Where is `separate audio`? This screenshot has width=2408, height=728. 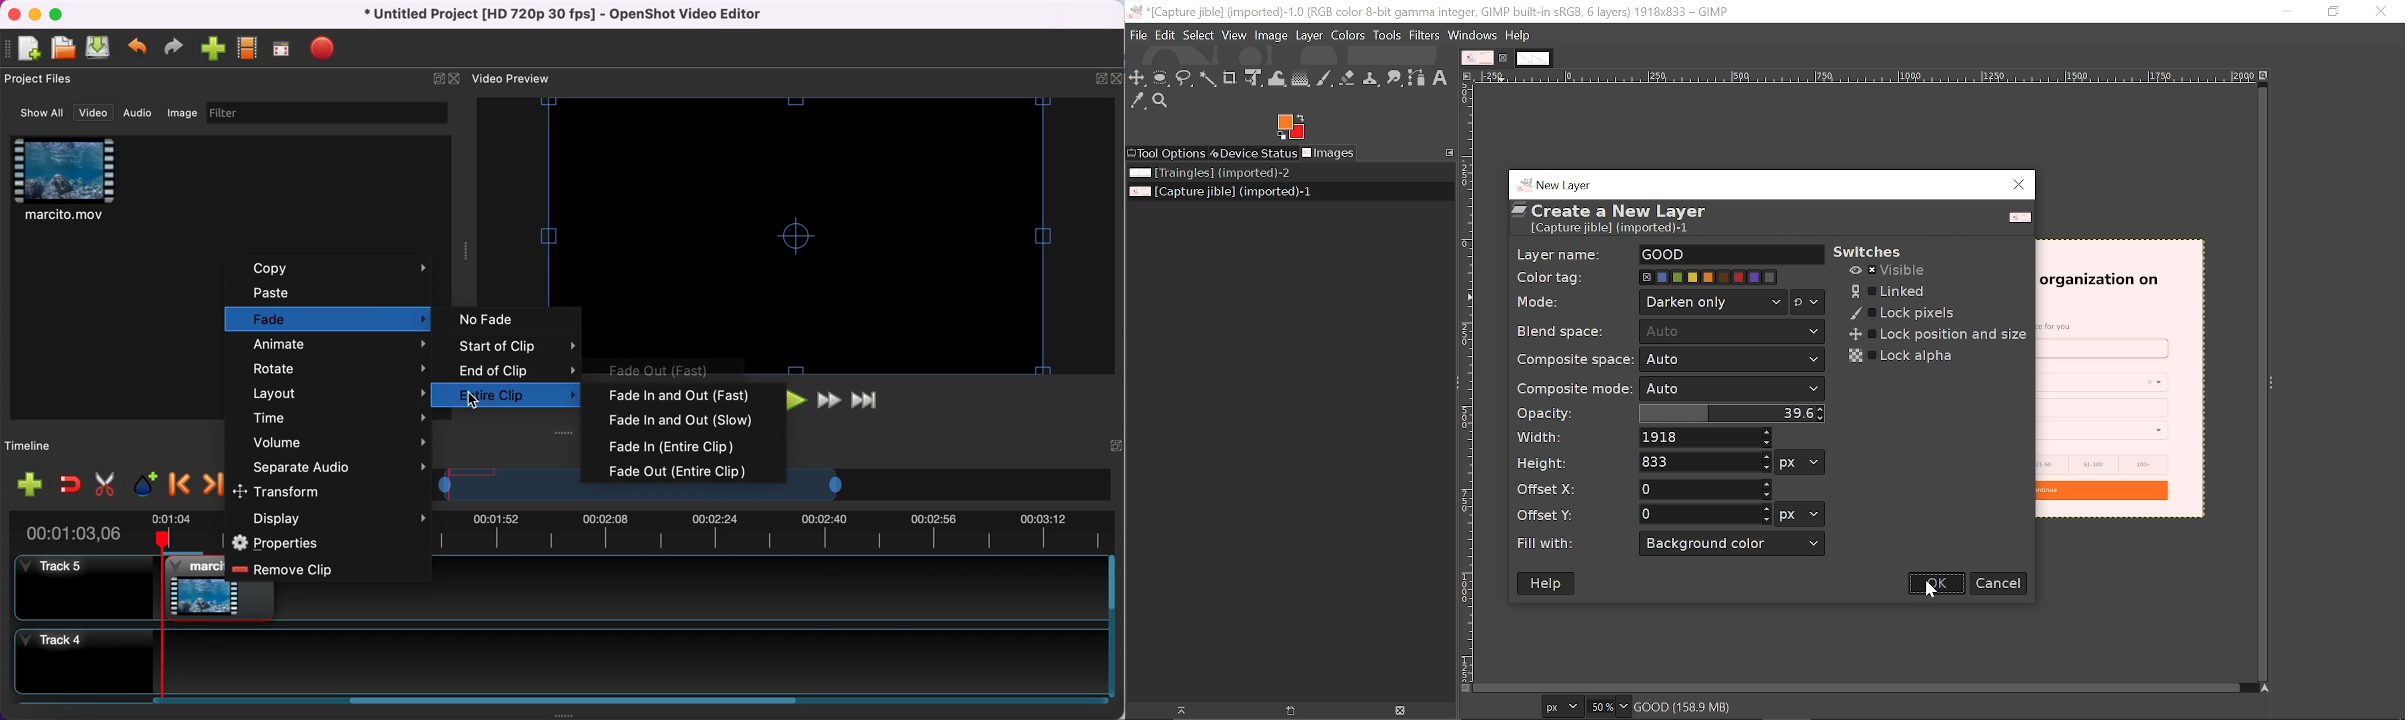
separate audio is located at coordinates (335, 469).